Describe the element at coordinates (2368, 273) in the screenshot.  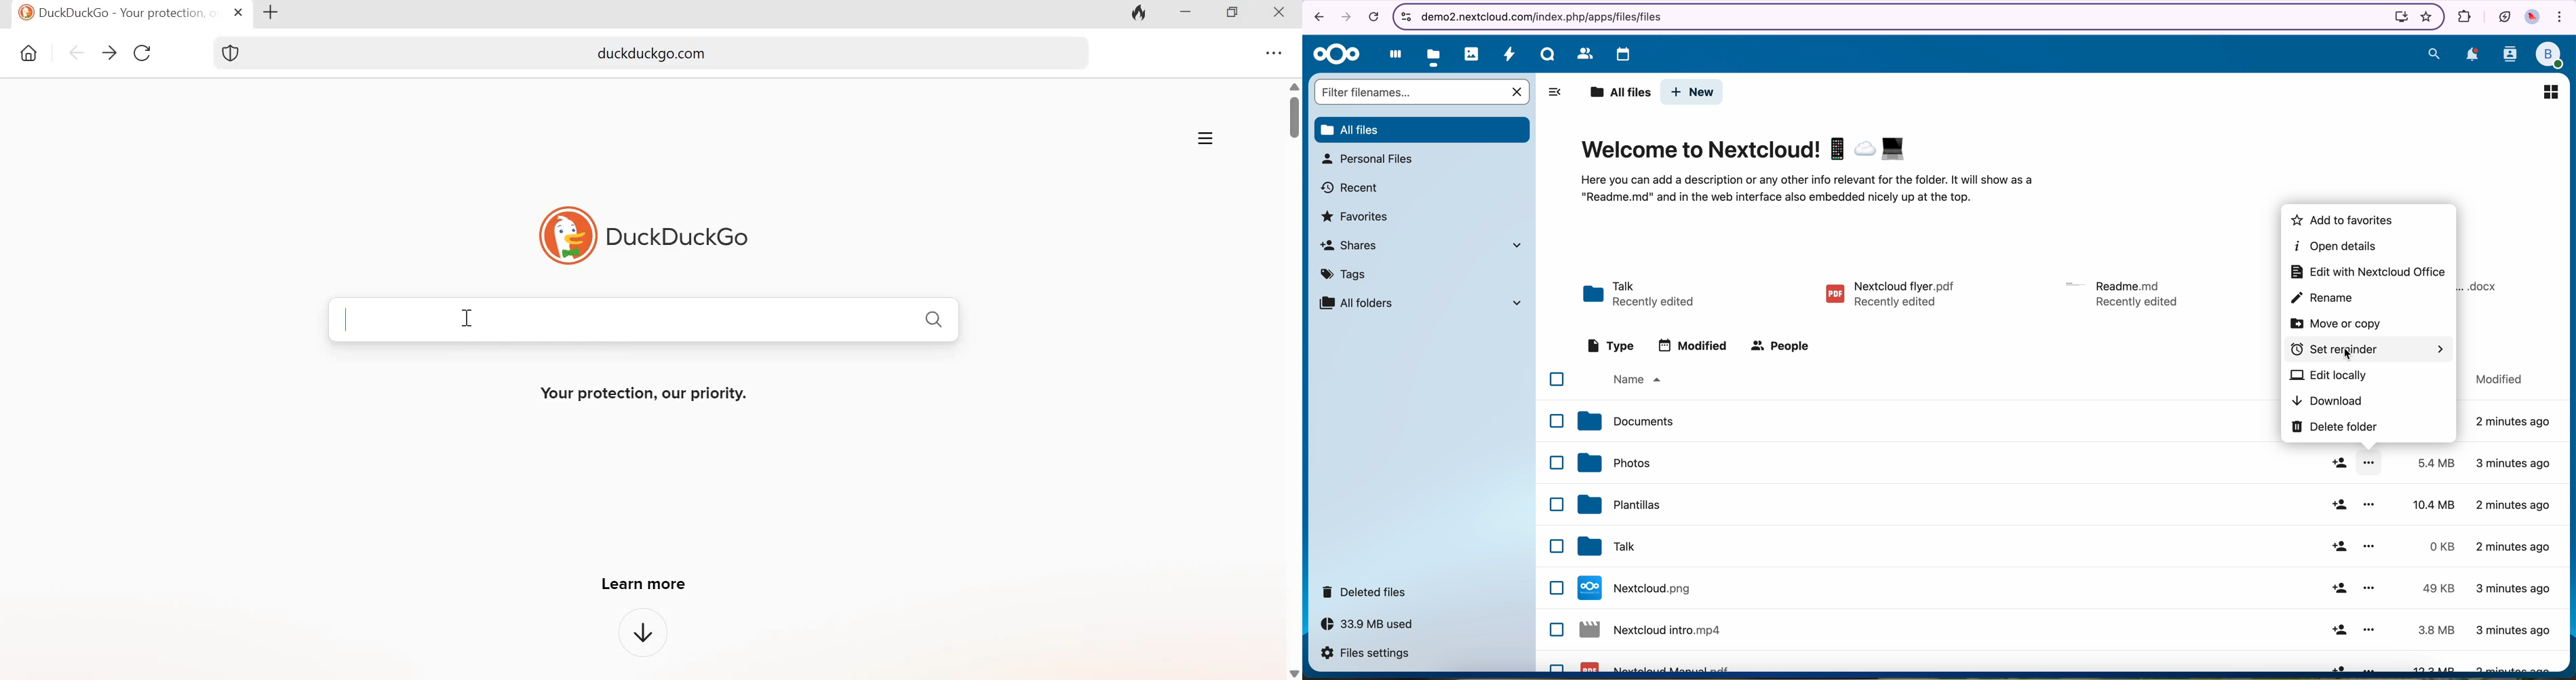
I see `edit with Nextcloud office` at that location.